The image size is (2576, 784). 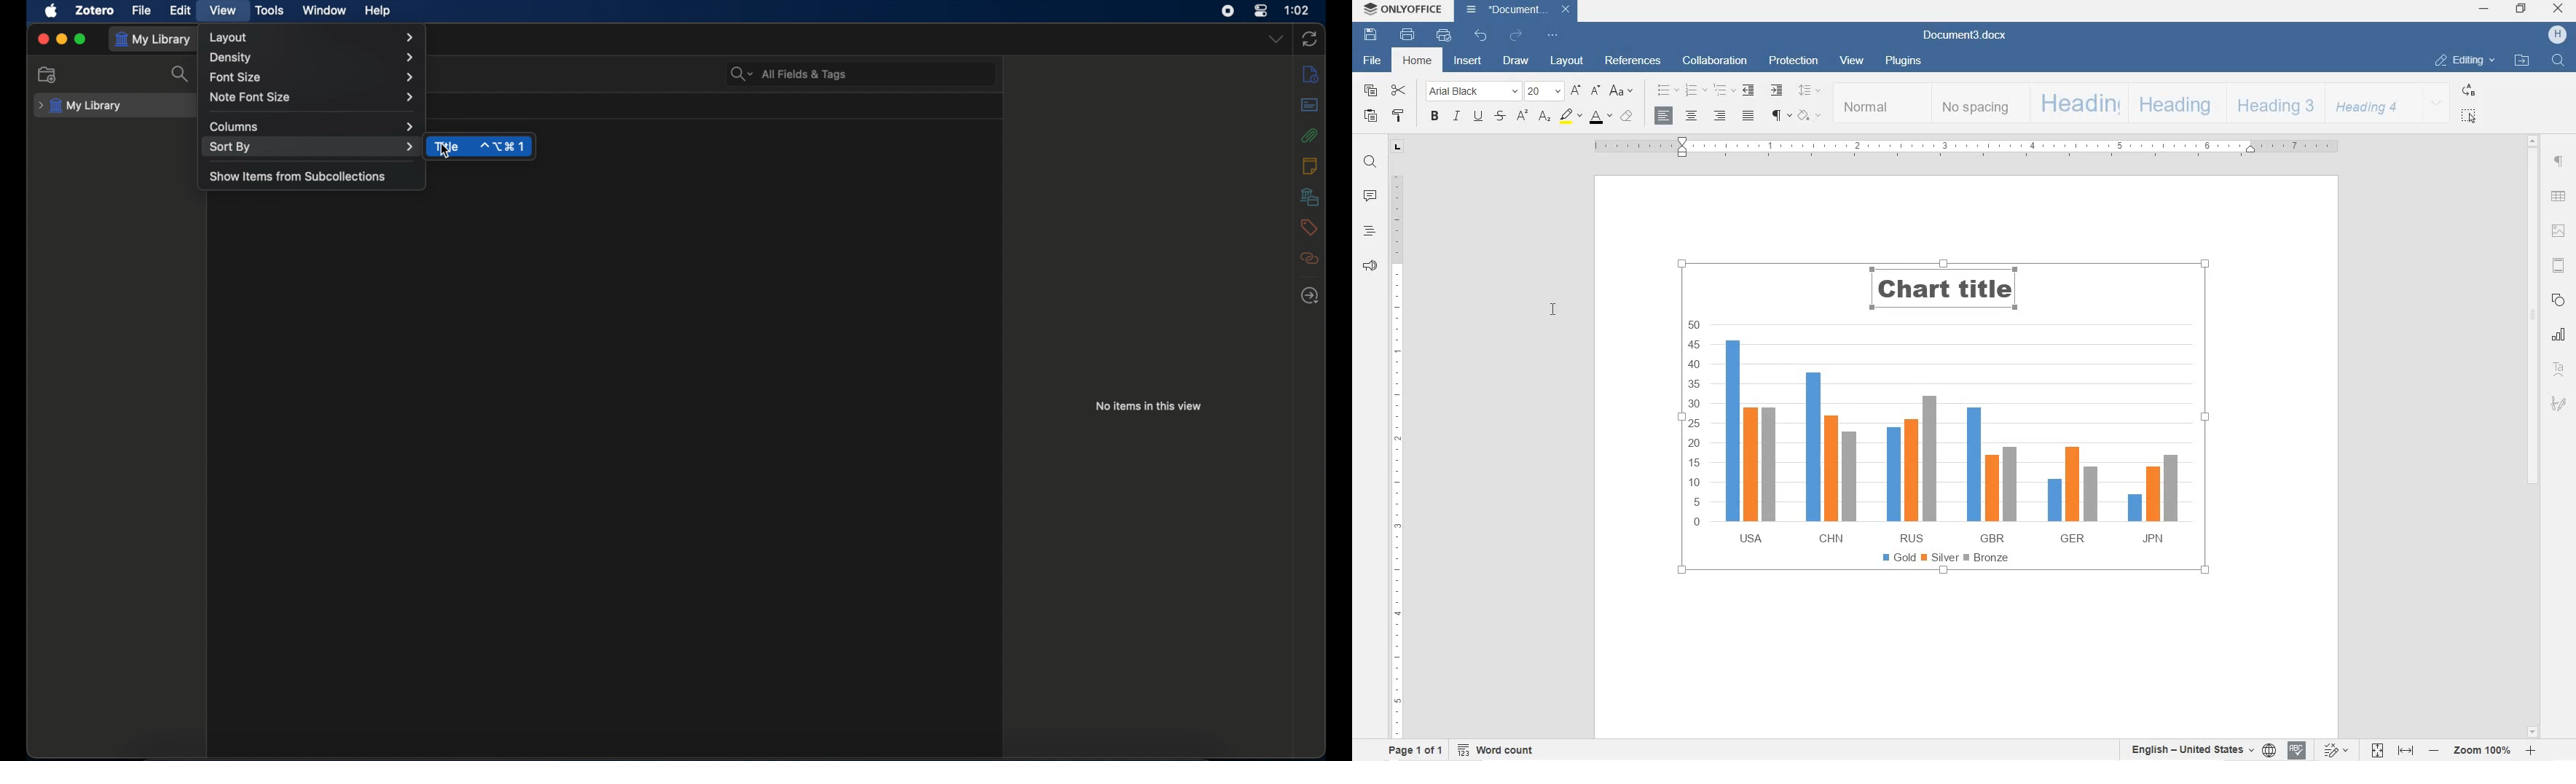 What do you see at coordinates (2467, 90) in the screenshot?
I see `REPLACE` at bounding box center [2467, 90].